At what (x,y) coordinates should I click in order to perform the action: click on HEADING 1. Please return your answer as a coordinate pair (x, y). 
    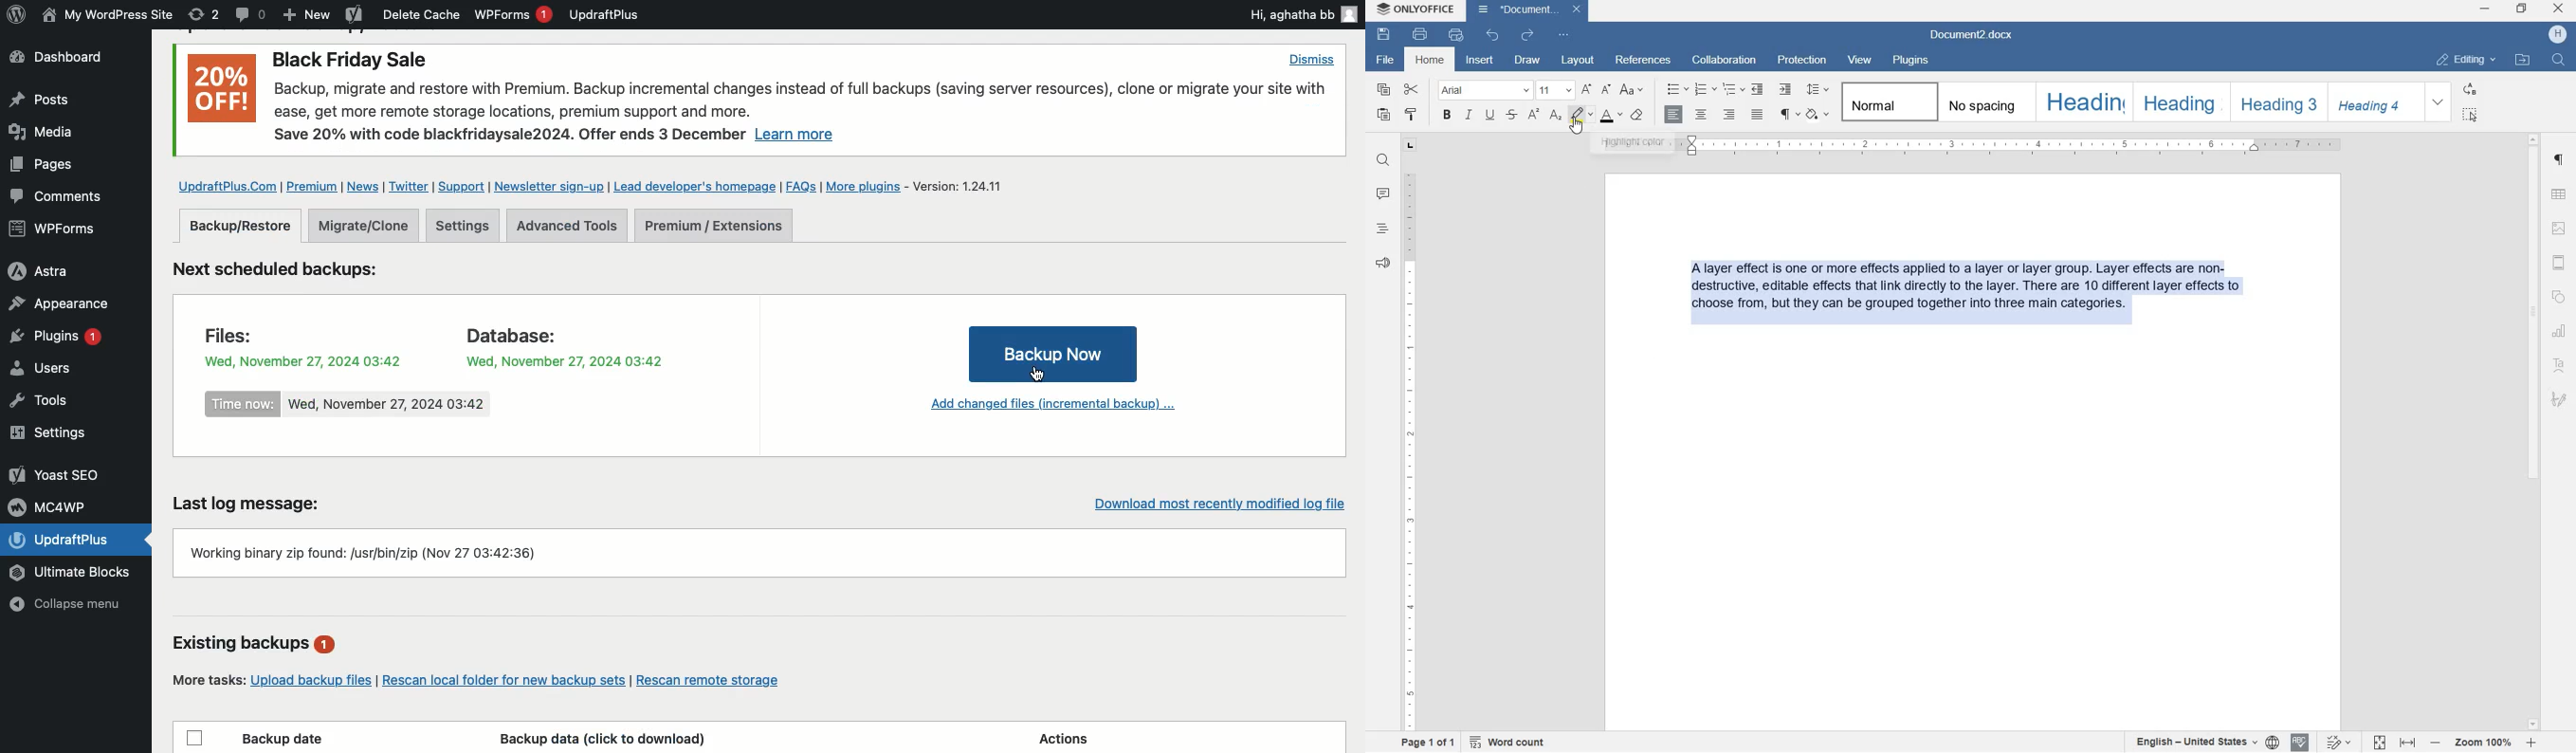
    Looking at the image, I should click on (2083, 102).